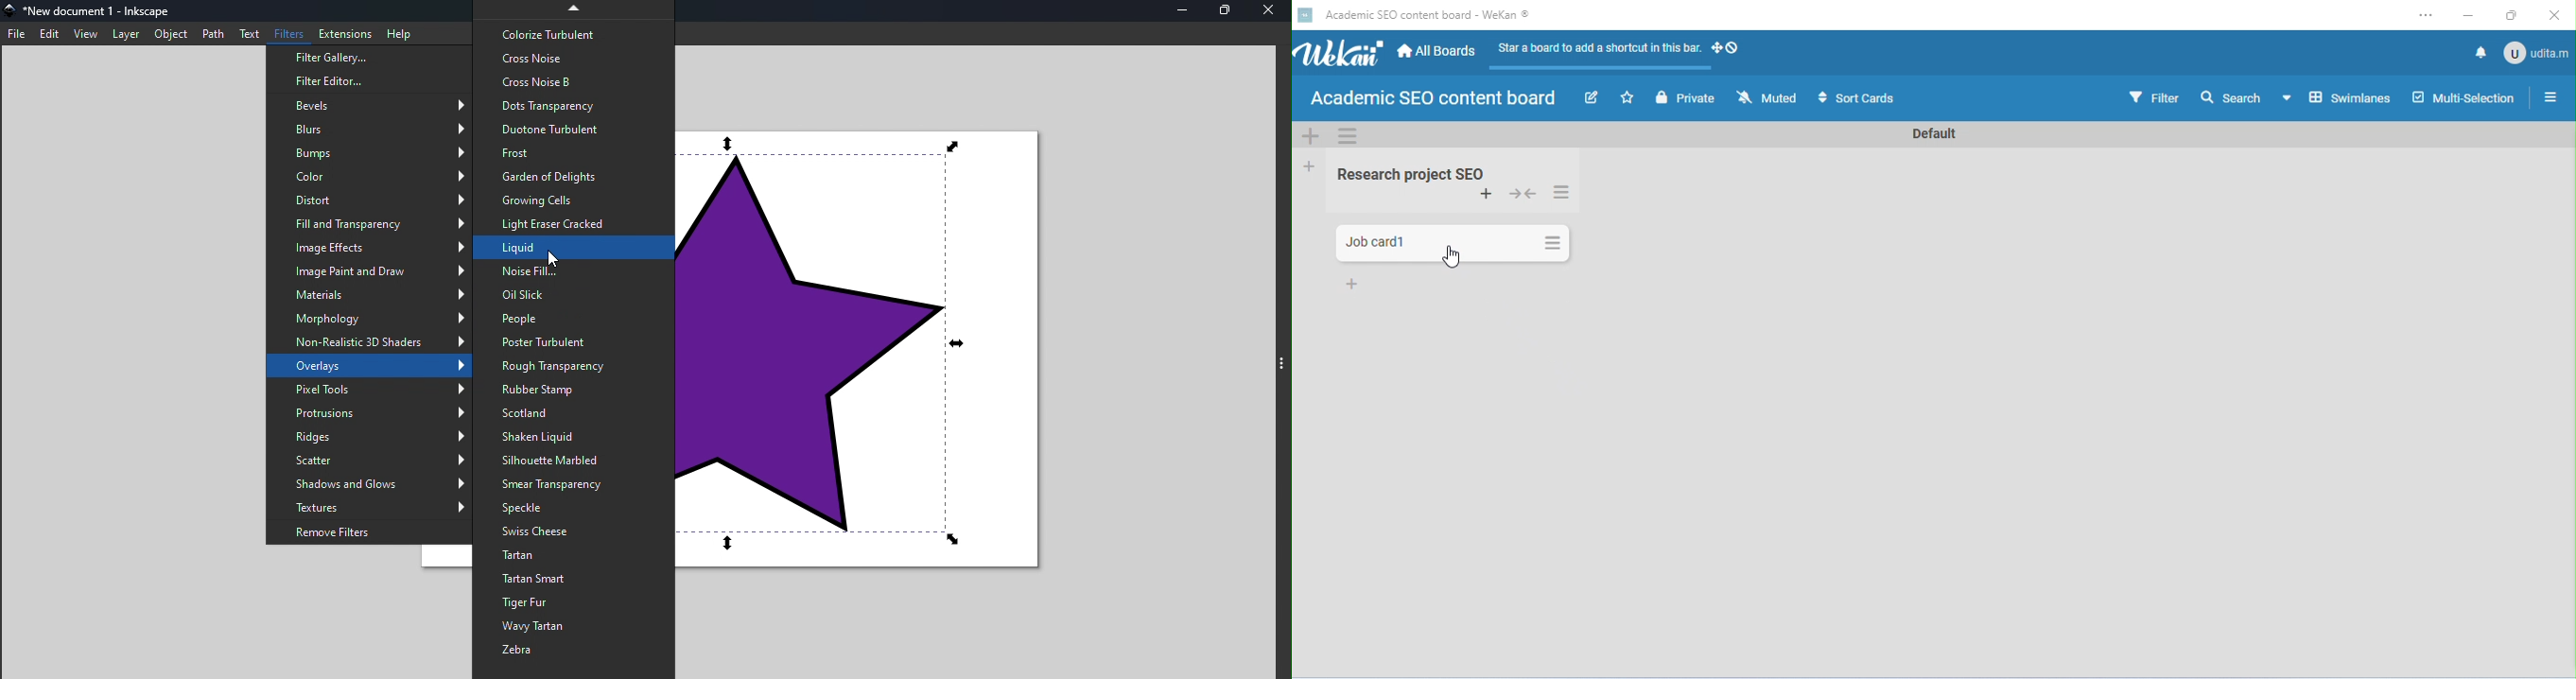  Describe the element at coordinates (1855, 98) in the screenshot. I see `sort cards` at that location.